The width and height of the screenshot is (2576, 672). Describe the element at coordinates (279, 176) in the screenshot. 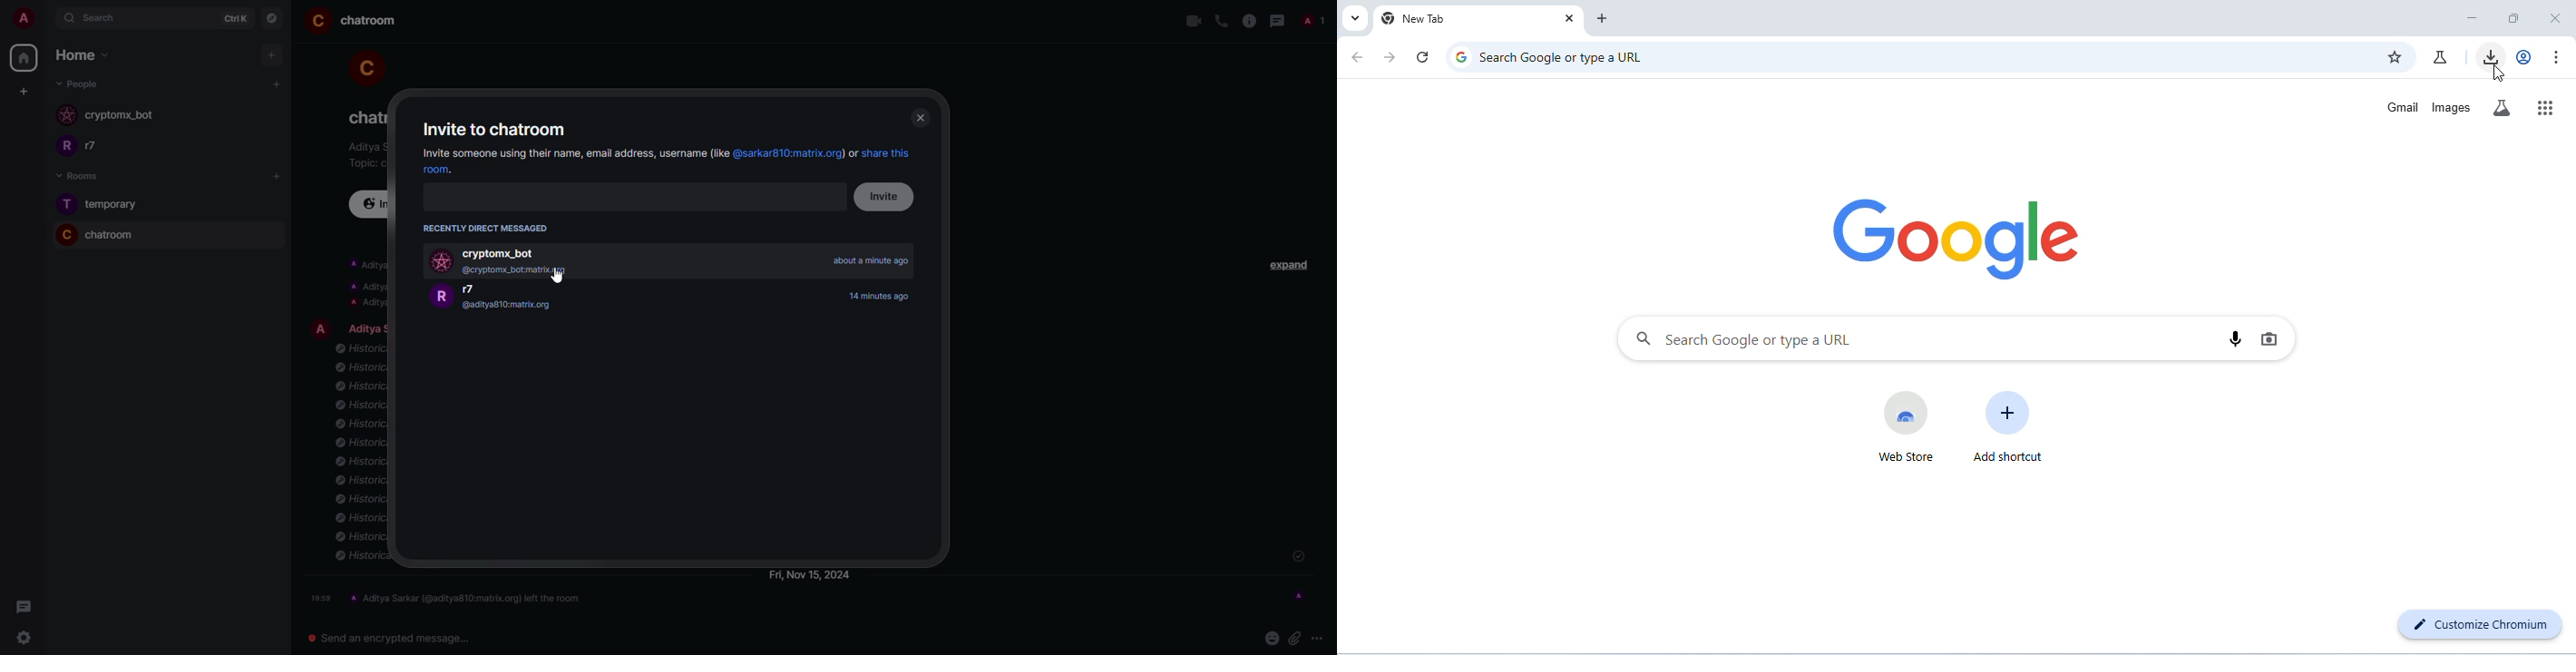

I see `add` at that location.